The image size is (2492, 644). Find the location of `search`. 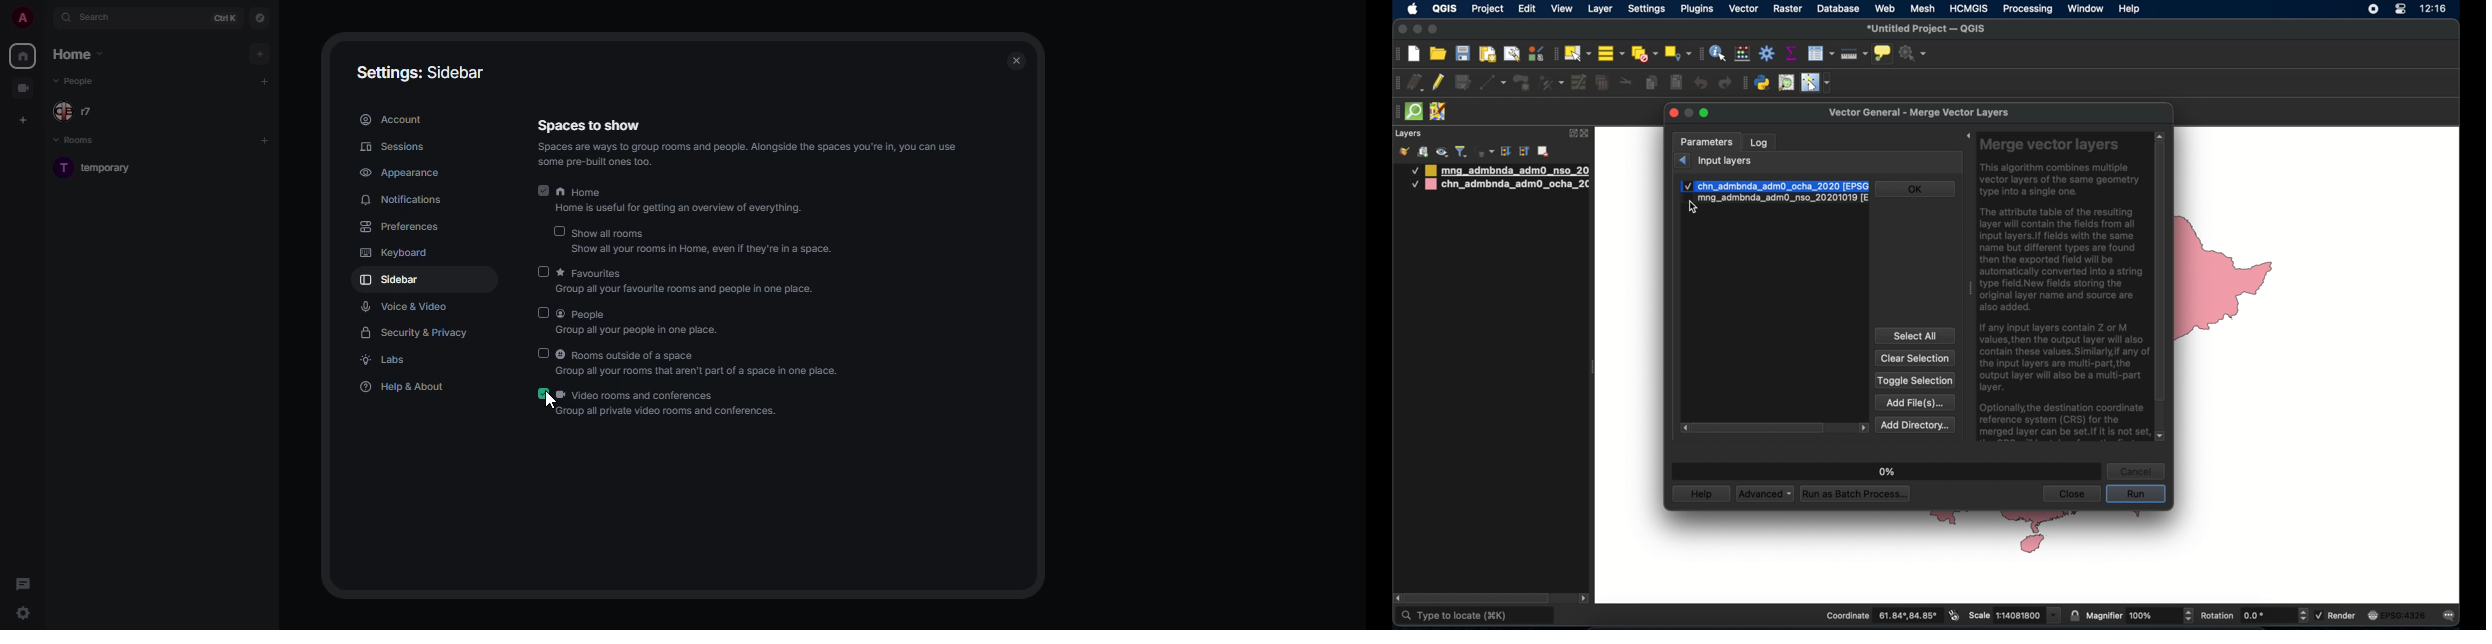

search is located at coordinates (100, 18).